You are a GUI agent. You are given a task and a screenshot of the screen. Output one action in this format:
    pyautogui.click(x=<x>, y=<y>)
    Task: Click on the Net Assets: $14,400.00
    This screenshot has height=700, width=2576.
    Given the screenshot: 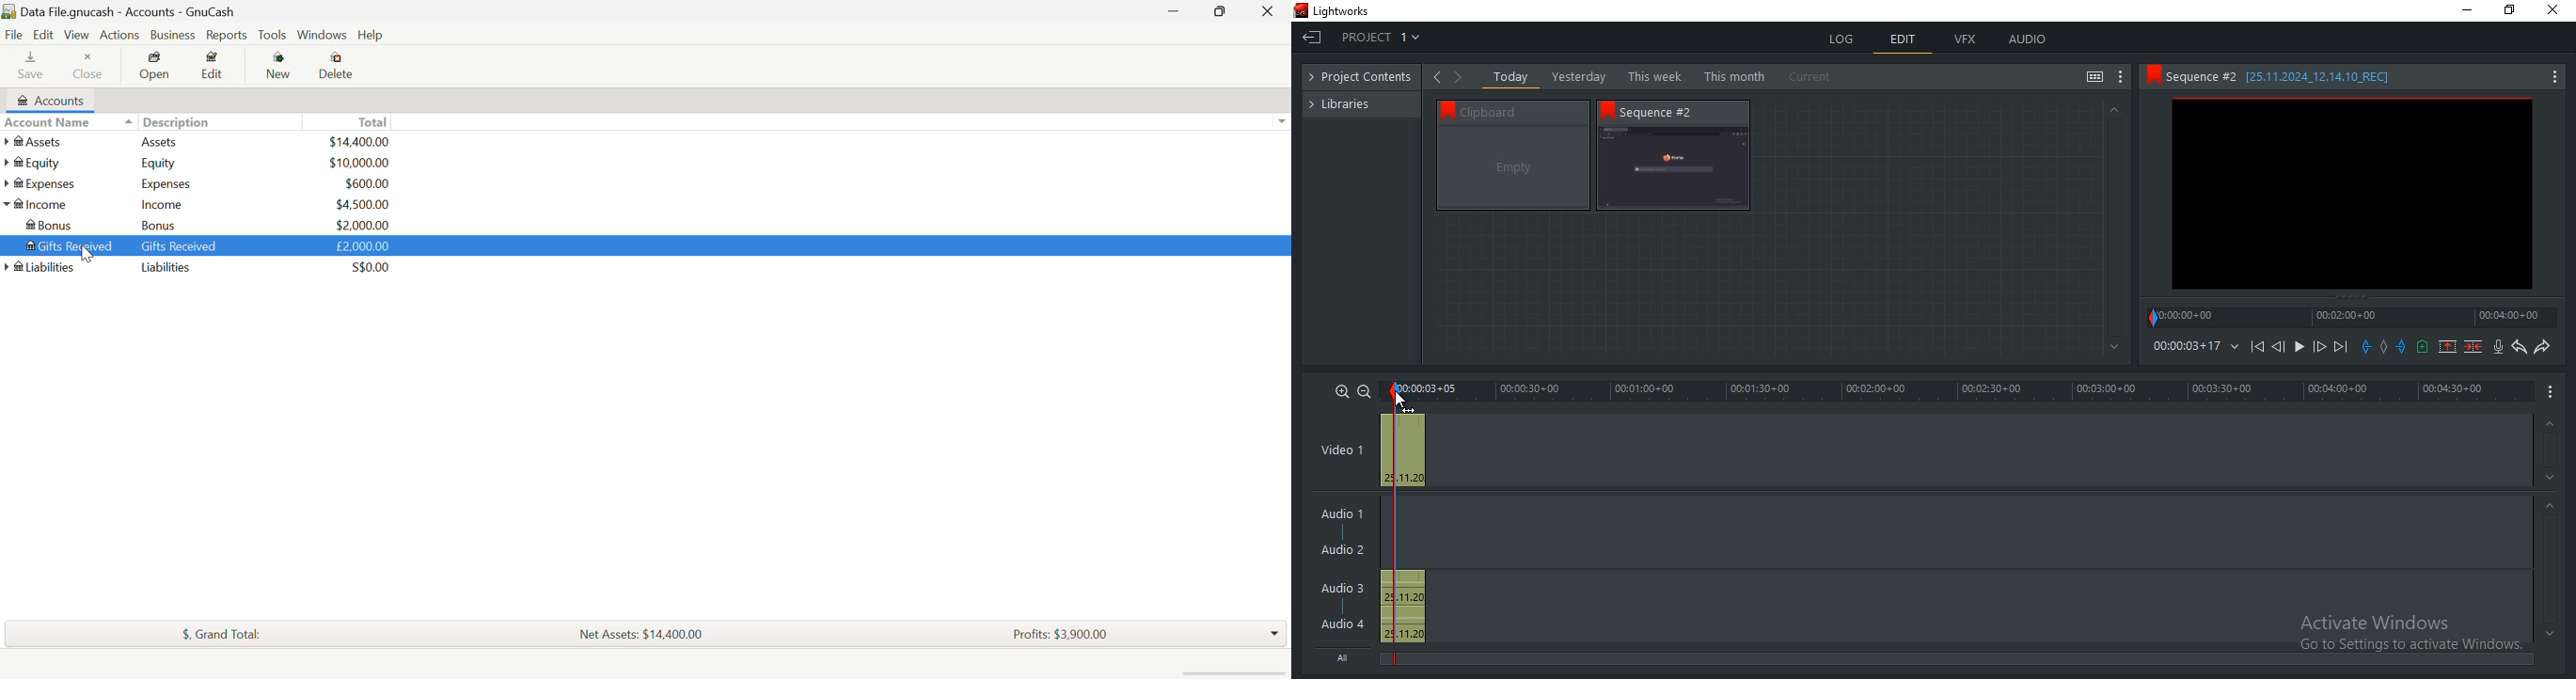 What is the action you would take?
    pyautogui.click(x=645, y=632)
    